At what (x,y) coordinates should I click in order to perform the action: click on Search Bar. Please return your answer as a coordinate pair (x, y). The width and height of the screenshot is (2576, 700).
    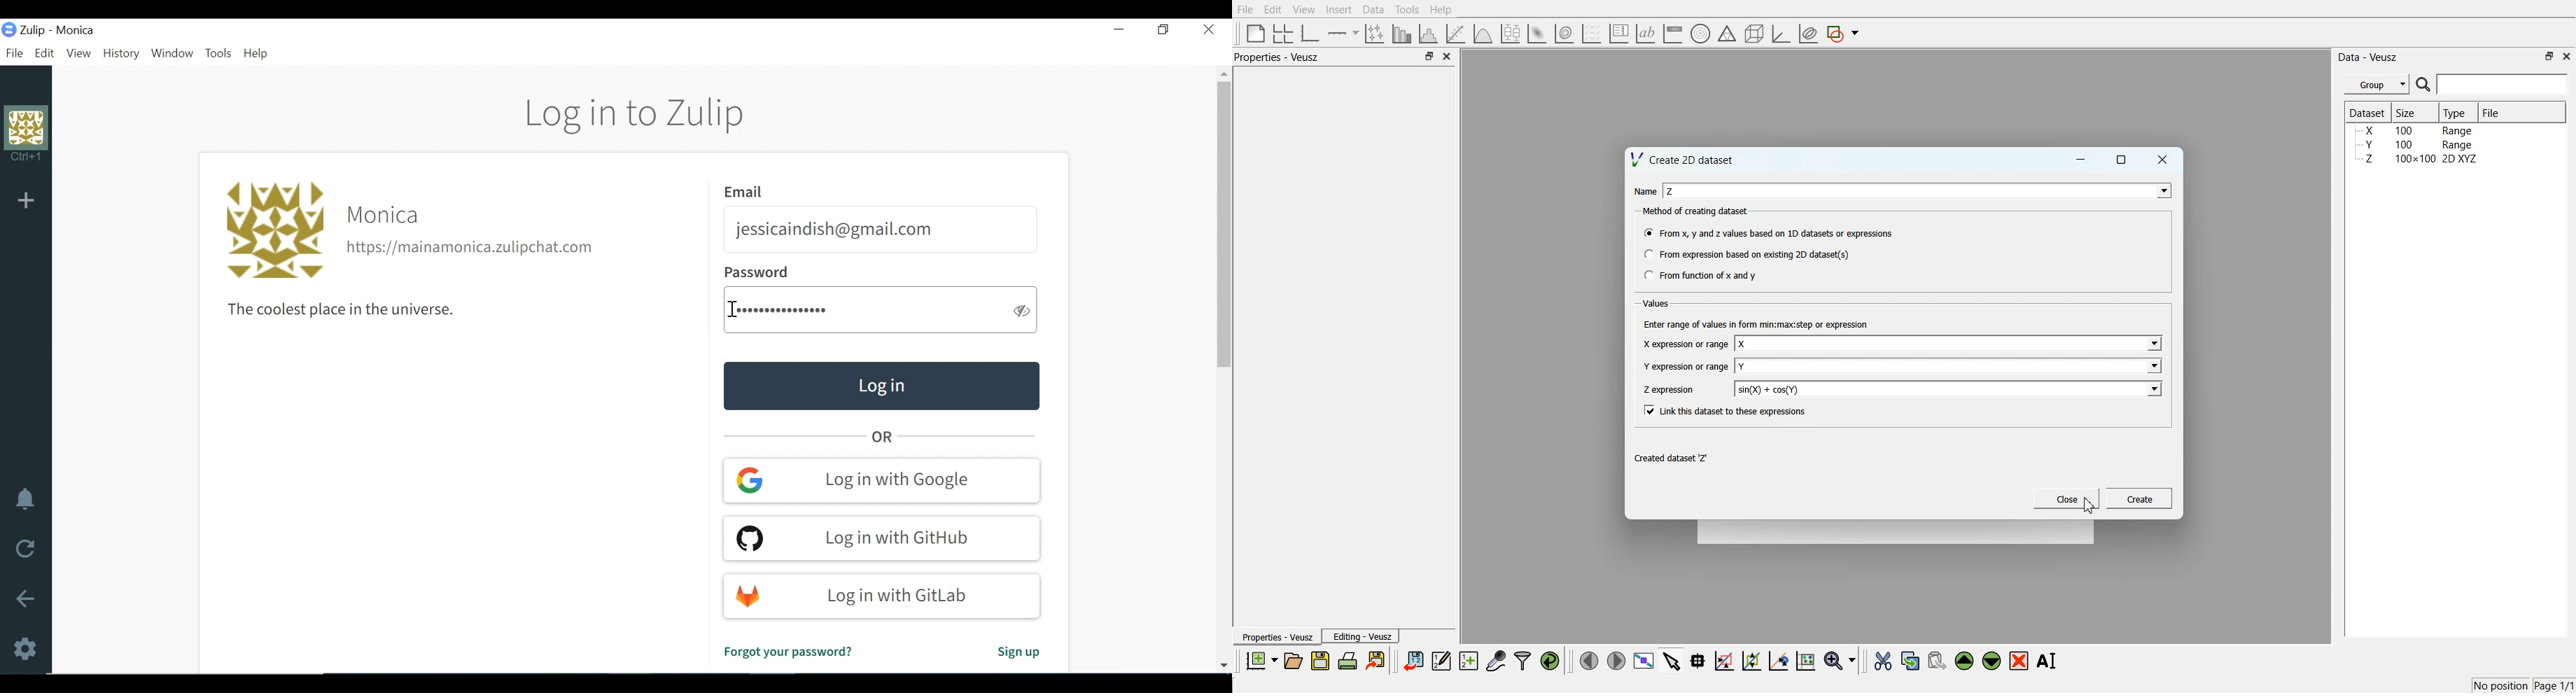
    Looking at the image, I should click on (2493, 84).